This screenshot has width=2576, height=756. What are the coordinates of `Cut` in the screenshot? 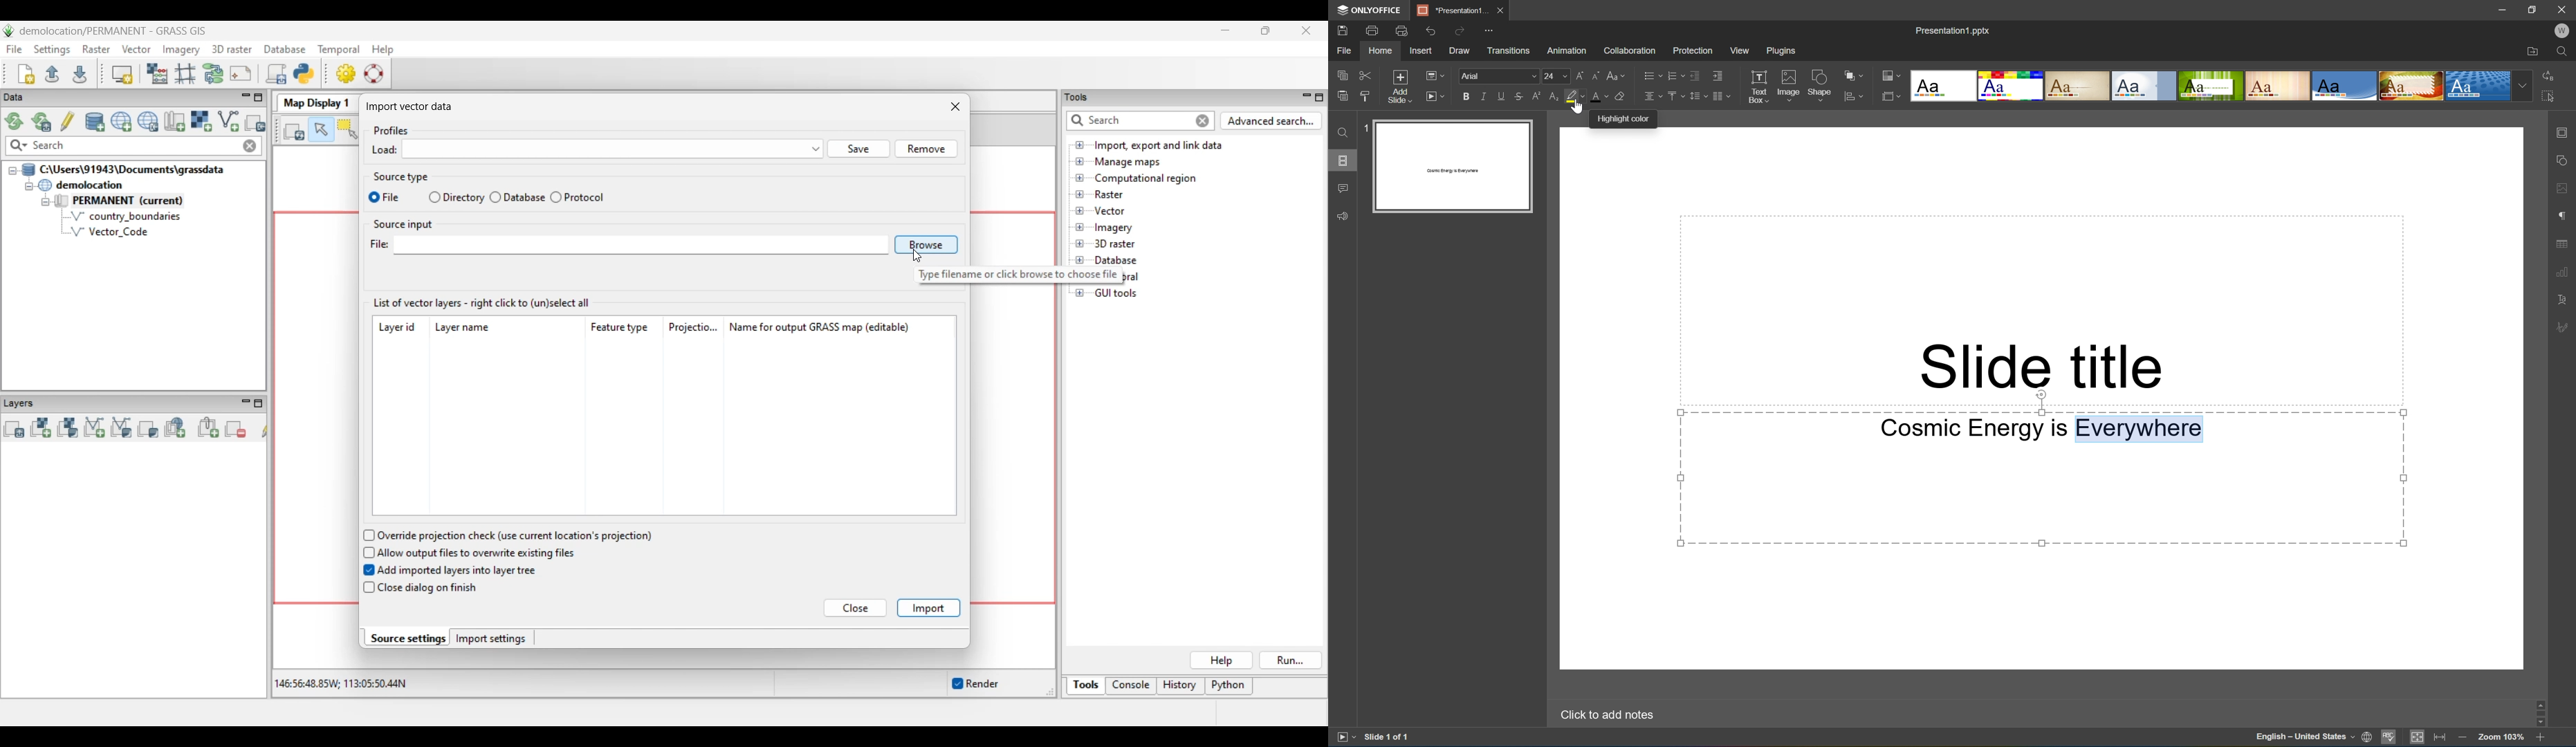 It's located at (1368, 74).